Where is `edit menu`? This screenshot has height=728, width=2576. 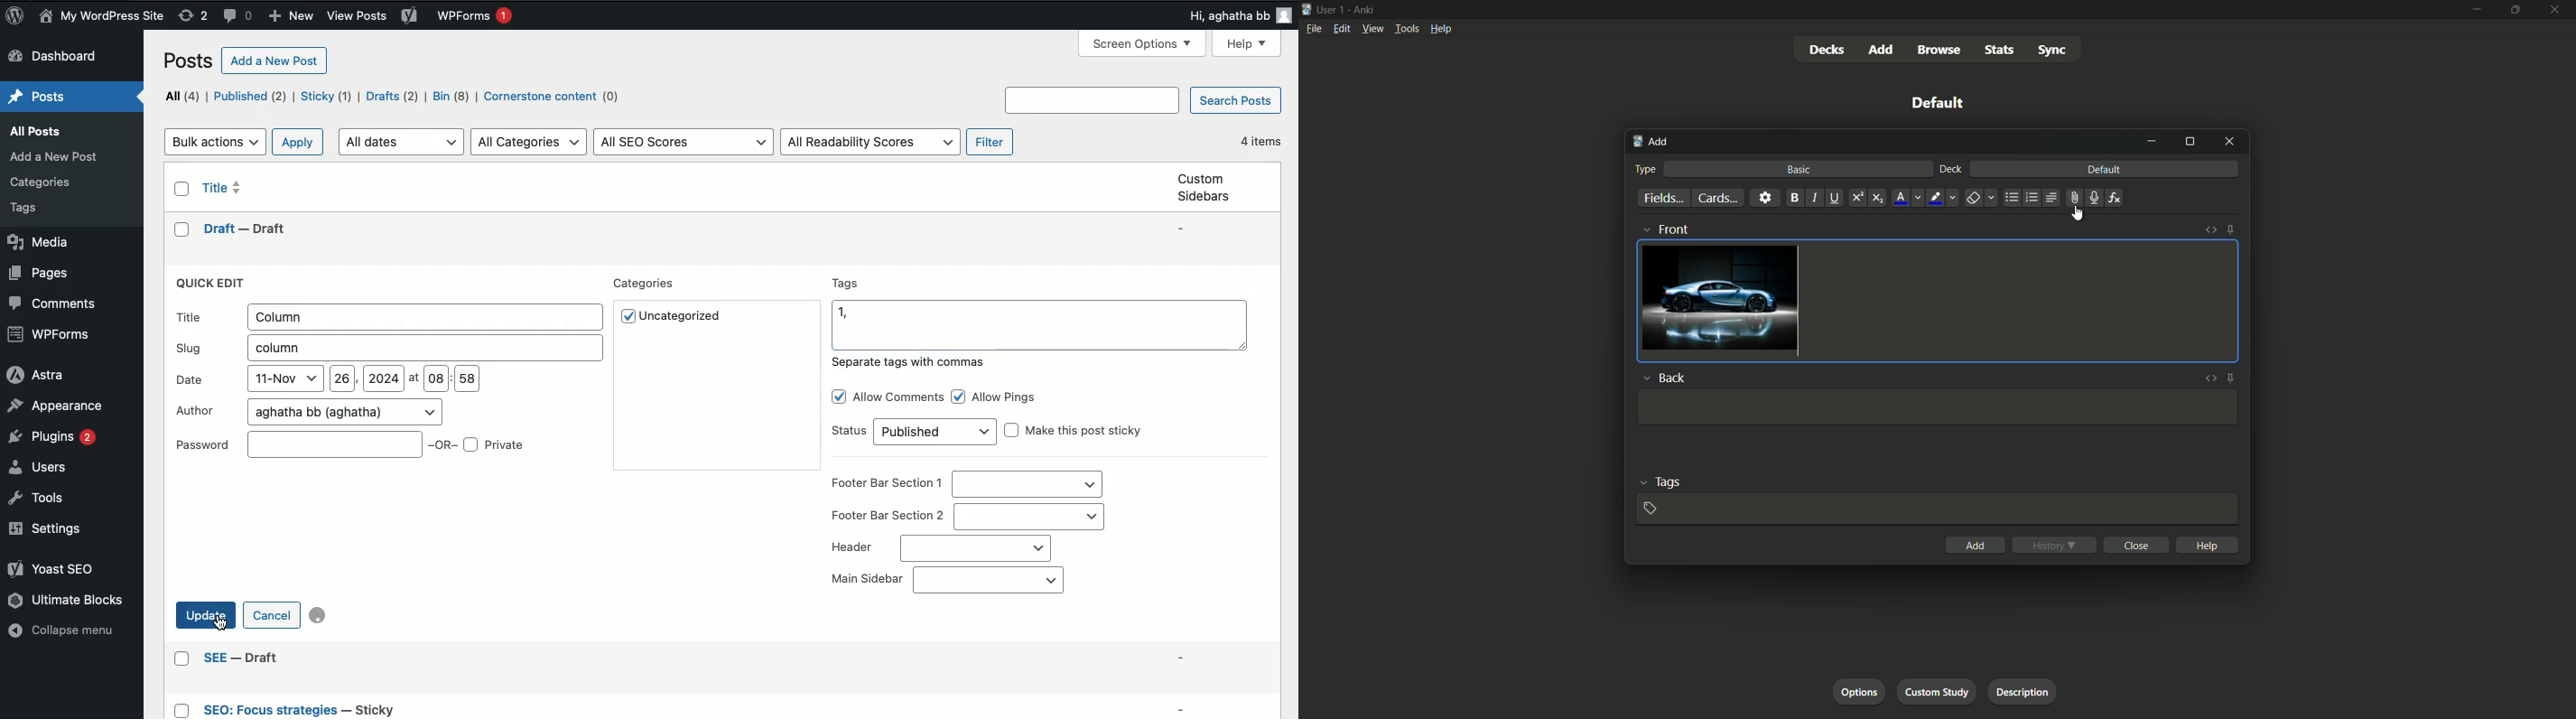
edit menu is located at coordinates (1344, 28).